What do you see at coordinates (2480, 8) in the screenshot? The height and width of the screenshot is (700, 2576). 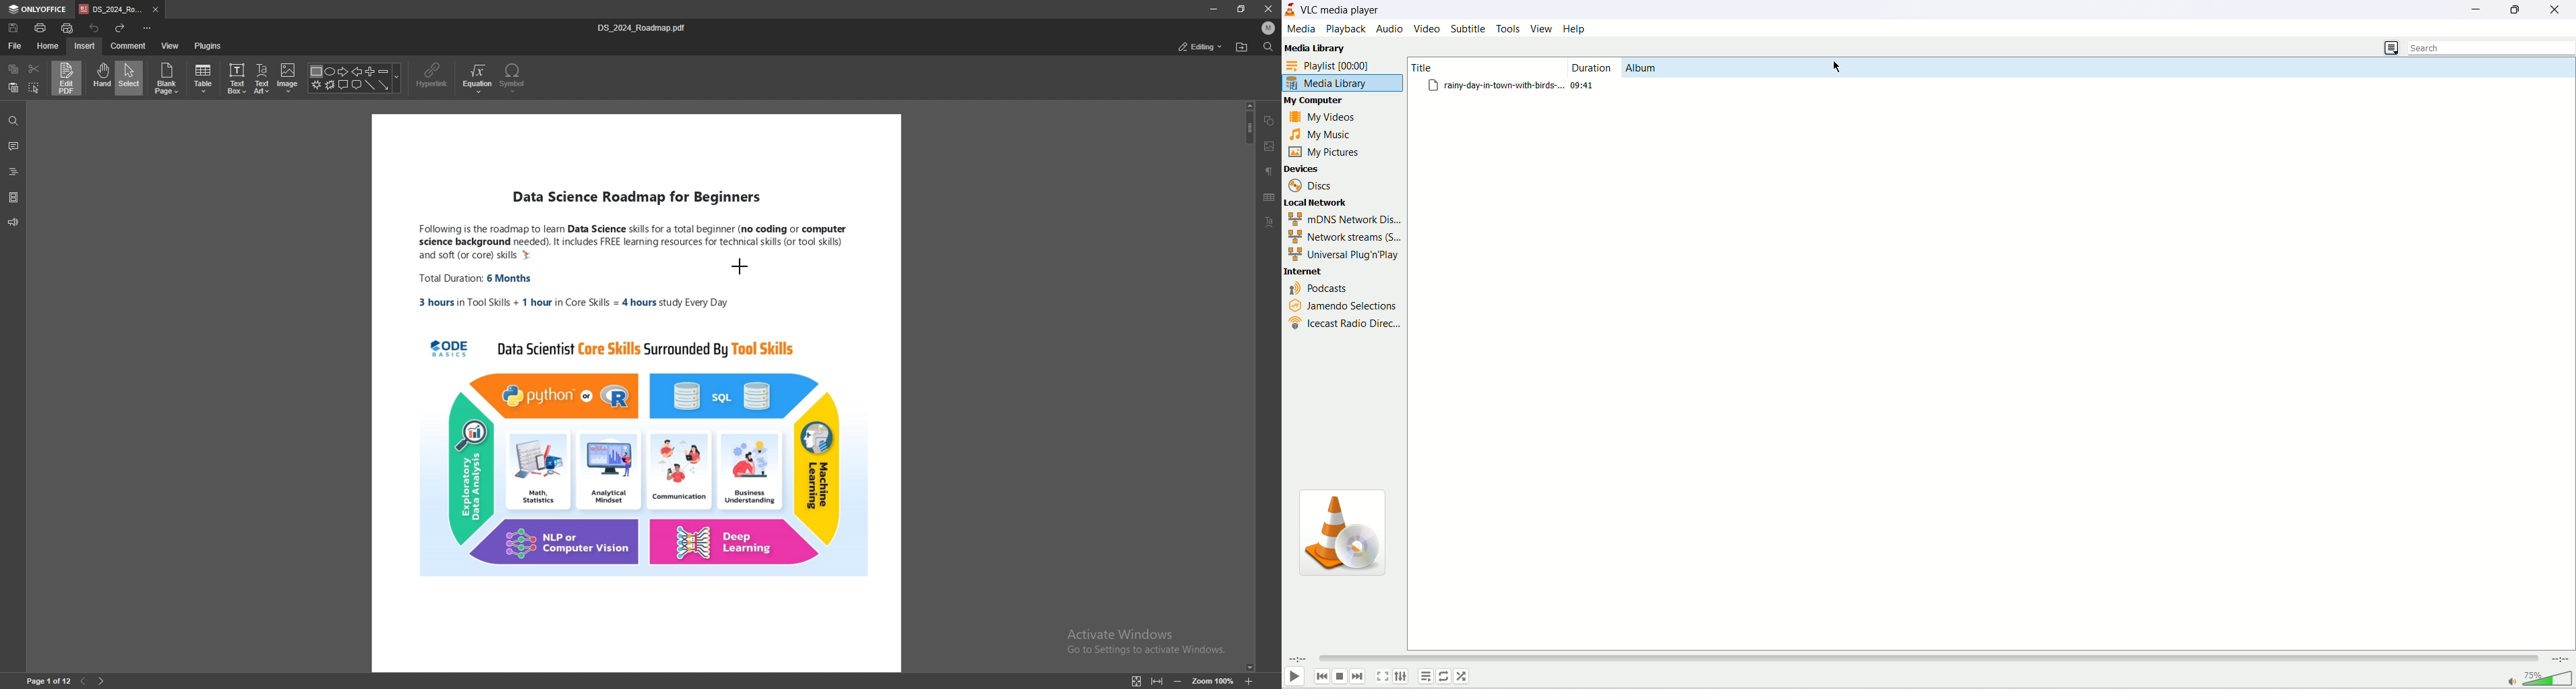 I see `minimize` at bounding box center [2480, 8].